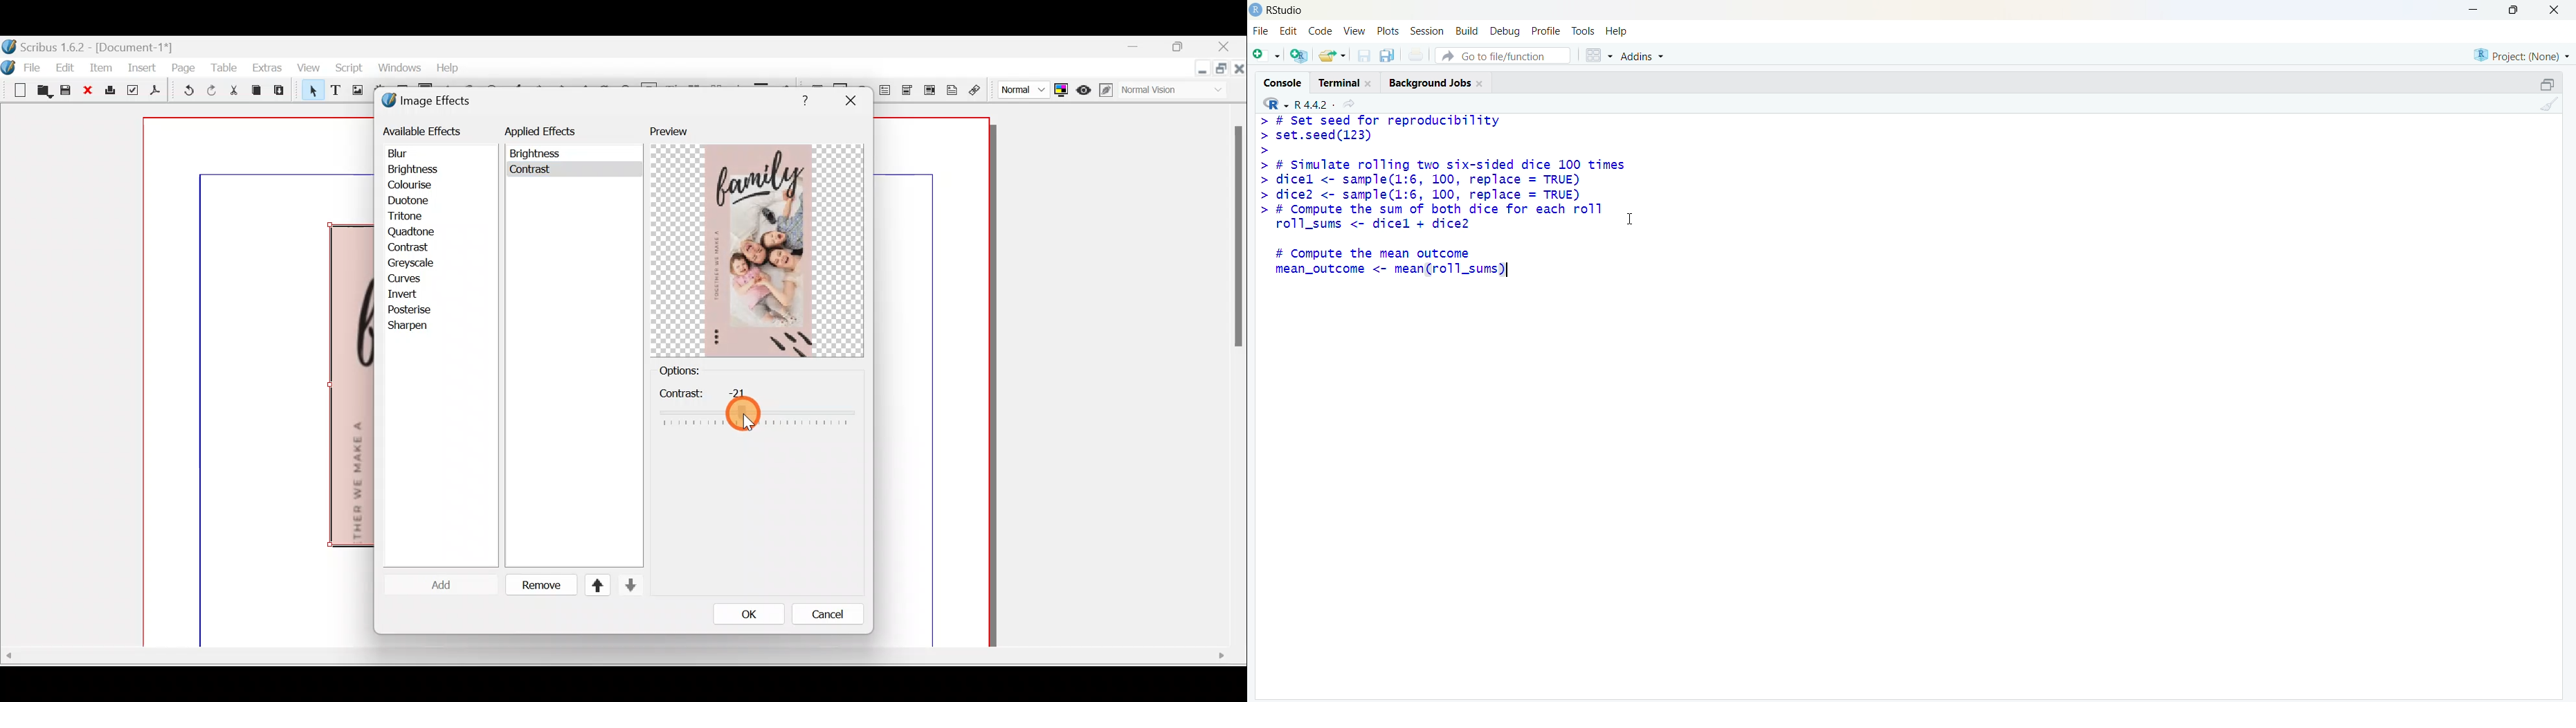 The height and width of the screenshot is (728, 2576). I want to click on terminal, so click(1339, 84).